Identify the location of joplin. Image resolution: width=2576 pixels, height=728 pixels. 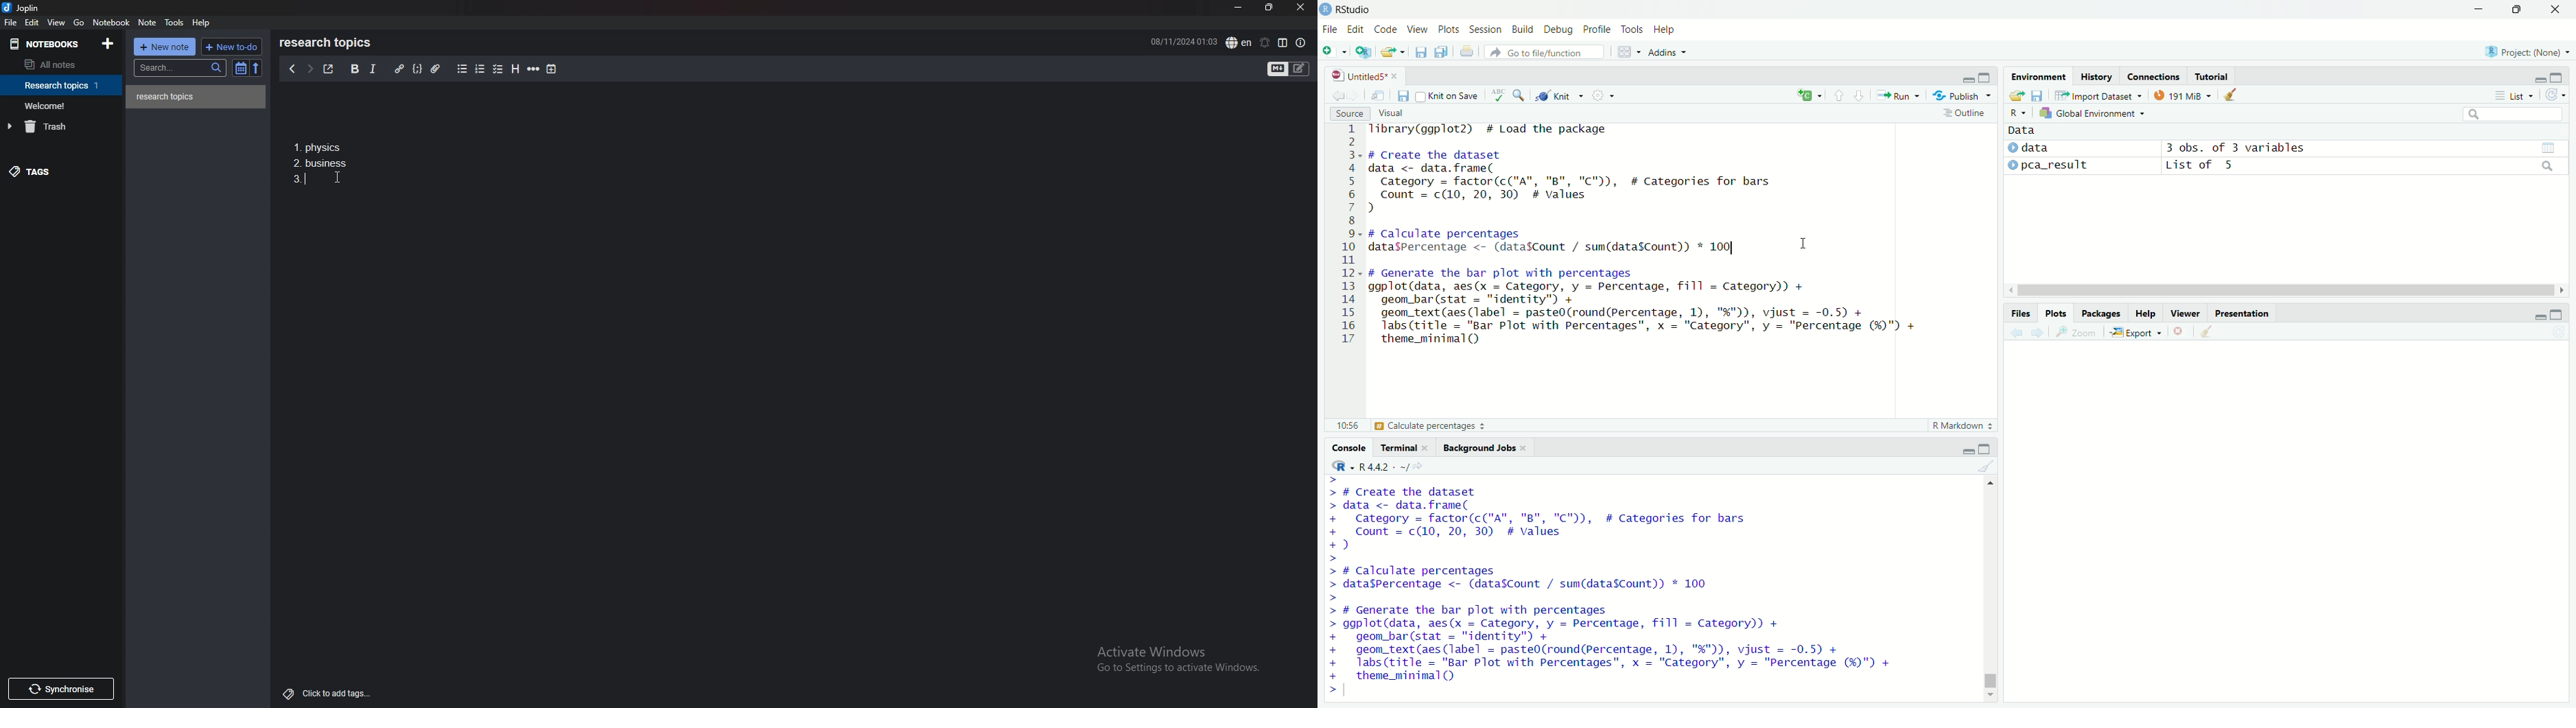
(22, 9).